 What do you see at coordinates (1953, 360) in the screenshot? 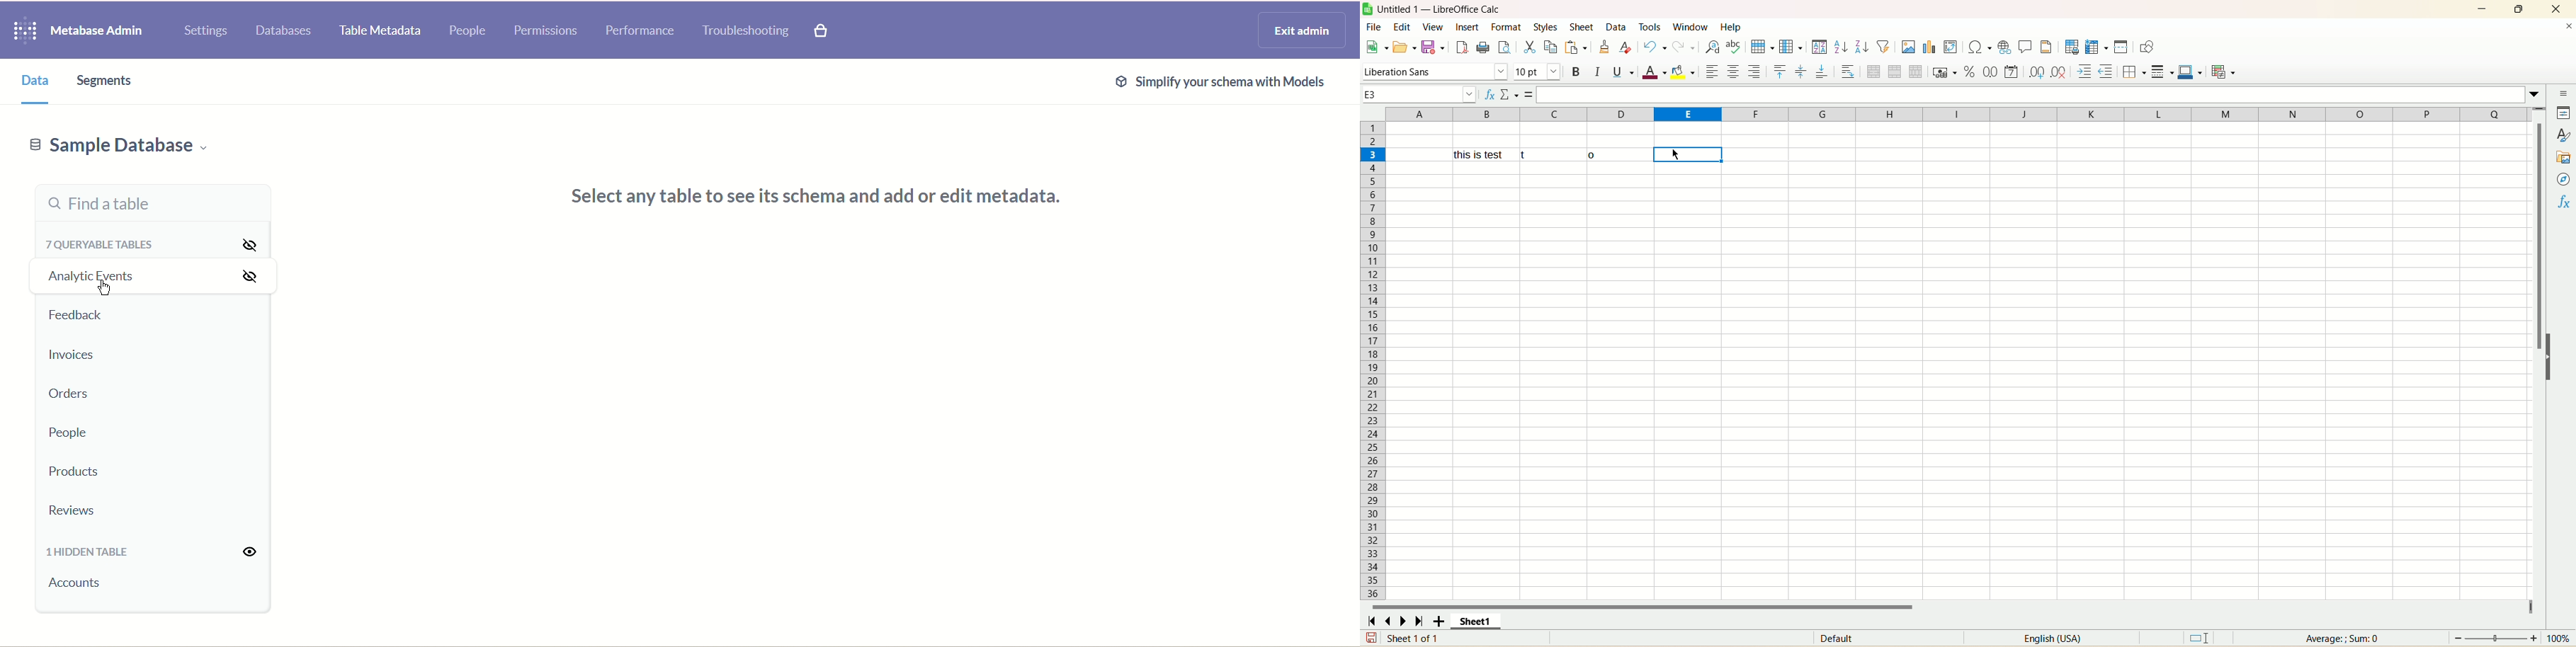
I see `sheet` at bounding box center [1953, 360].